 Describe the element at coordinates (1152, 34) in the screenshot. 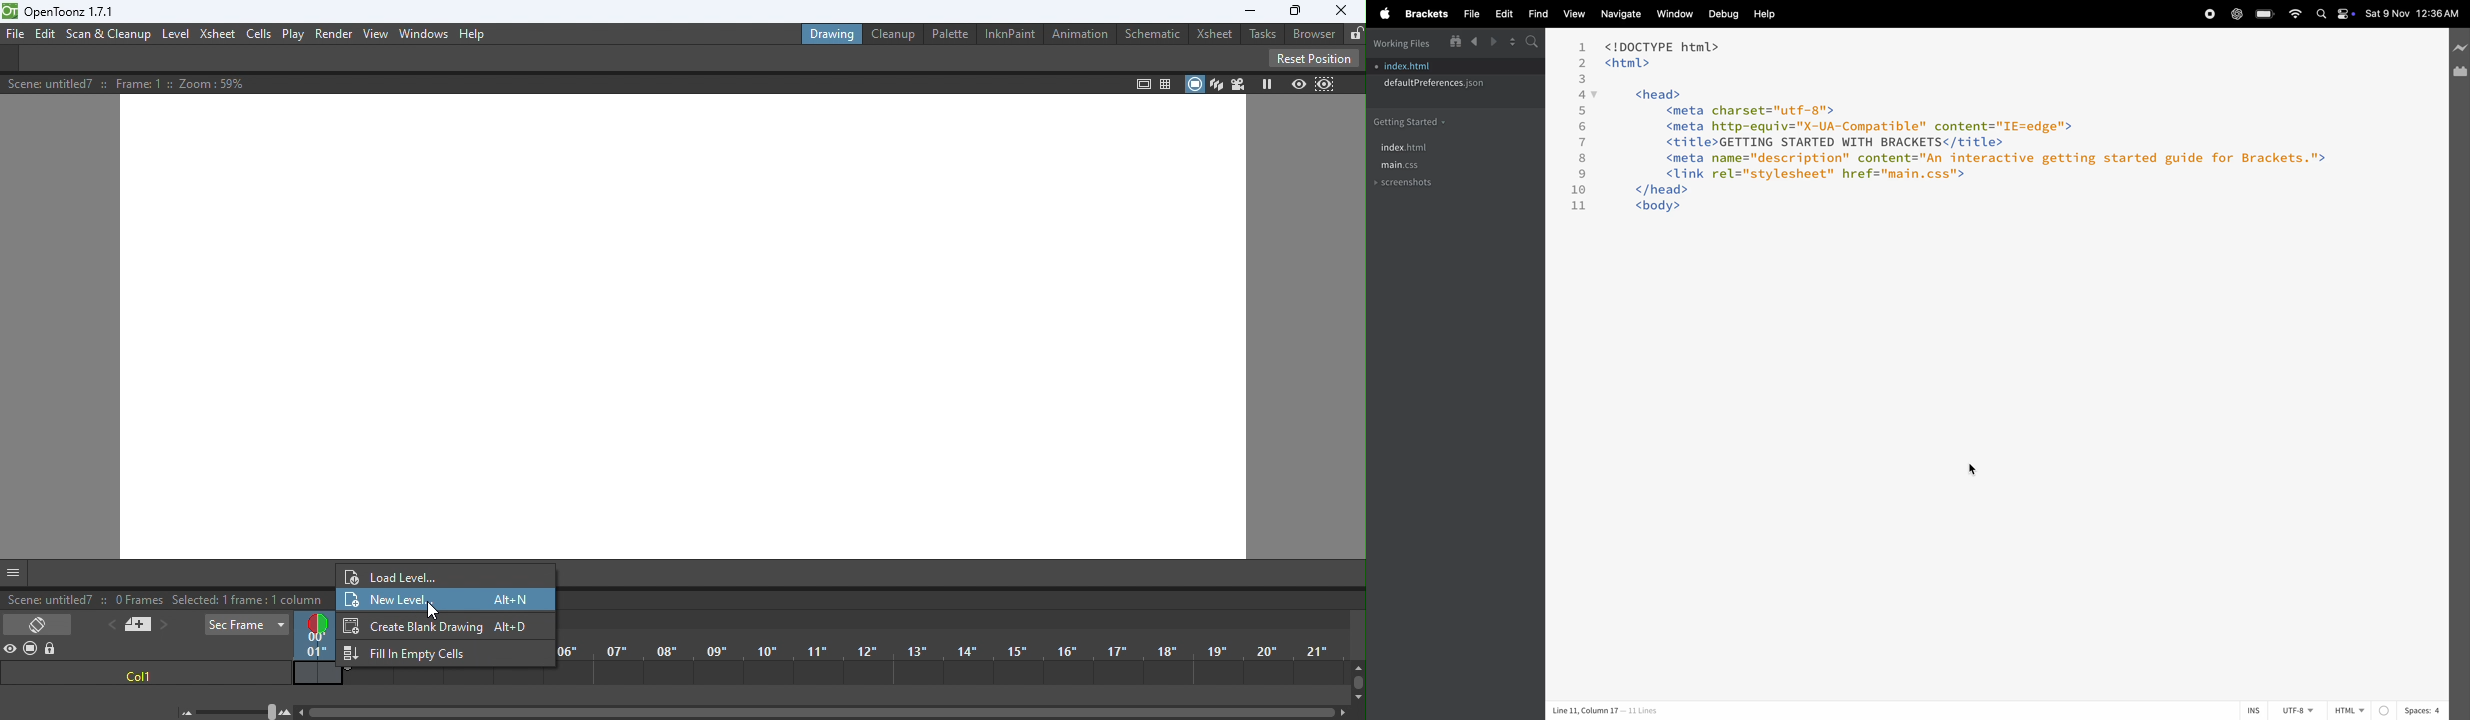

I see `Schematic` at that location.